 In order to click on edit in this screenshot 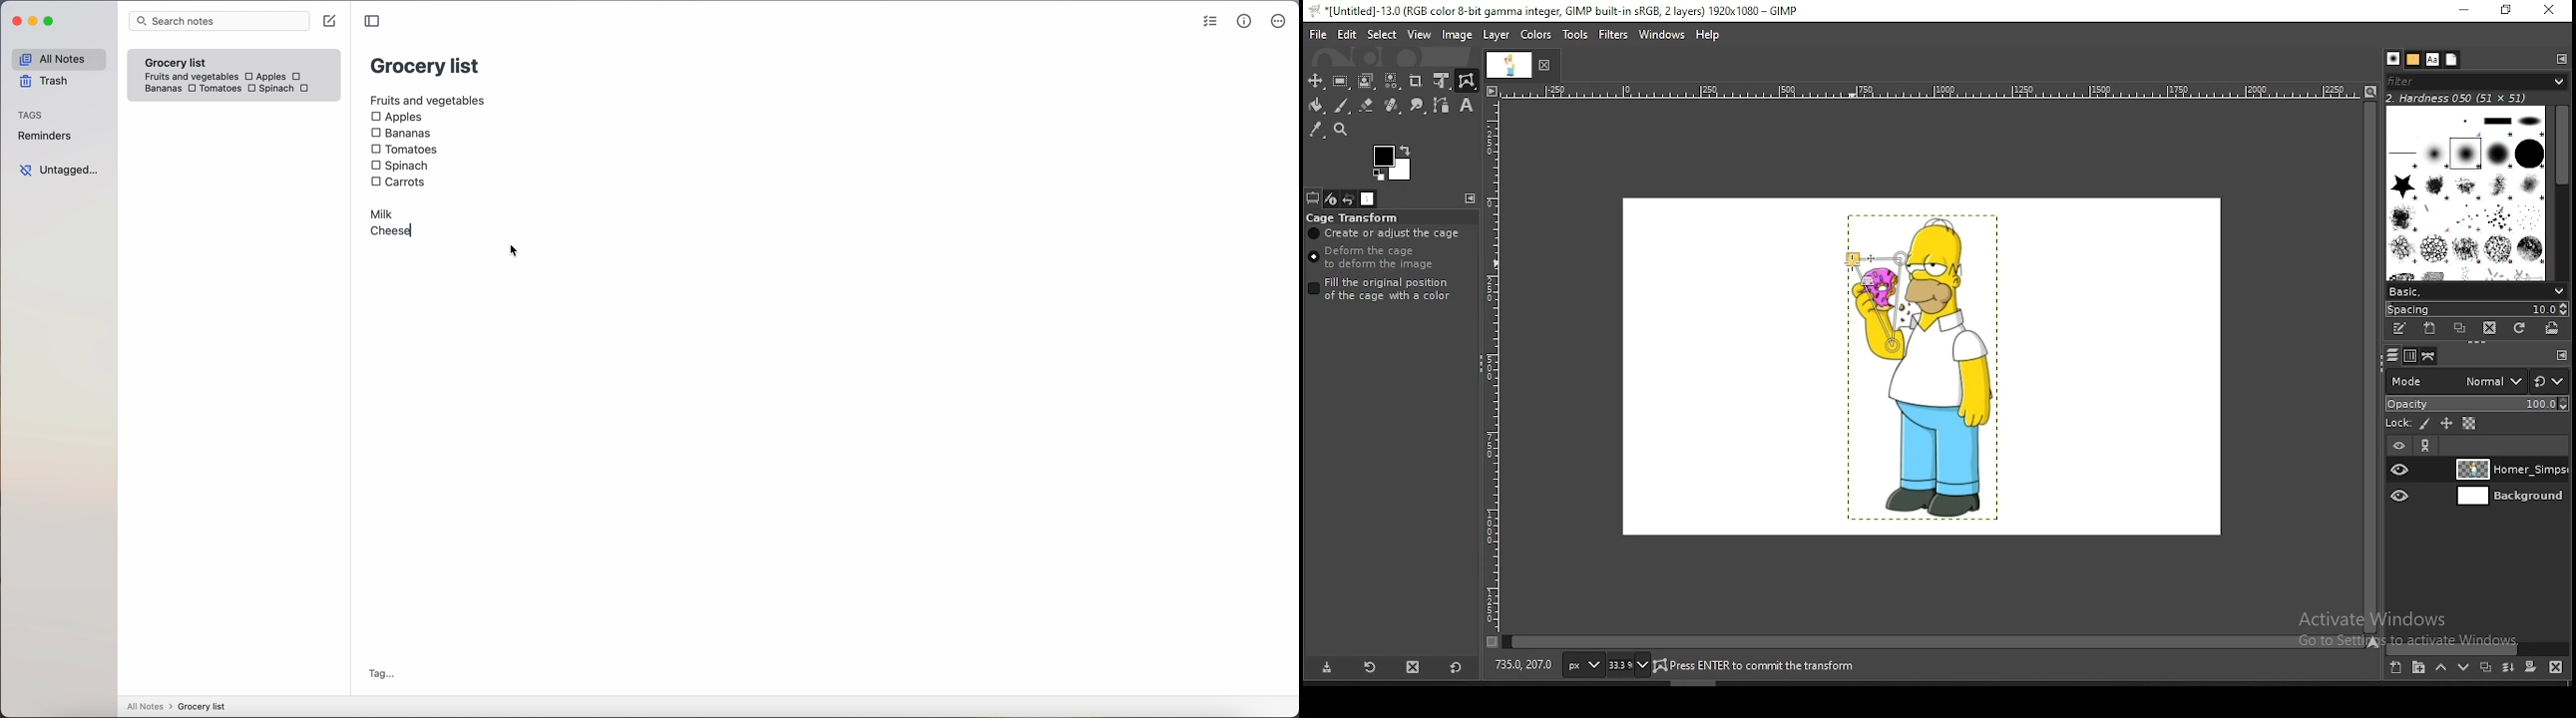, I will do `click(1347, 35)`.